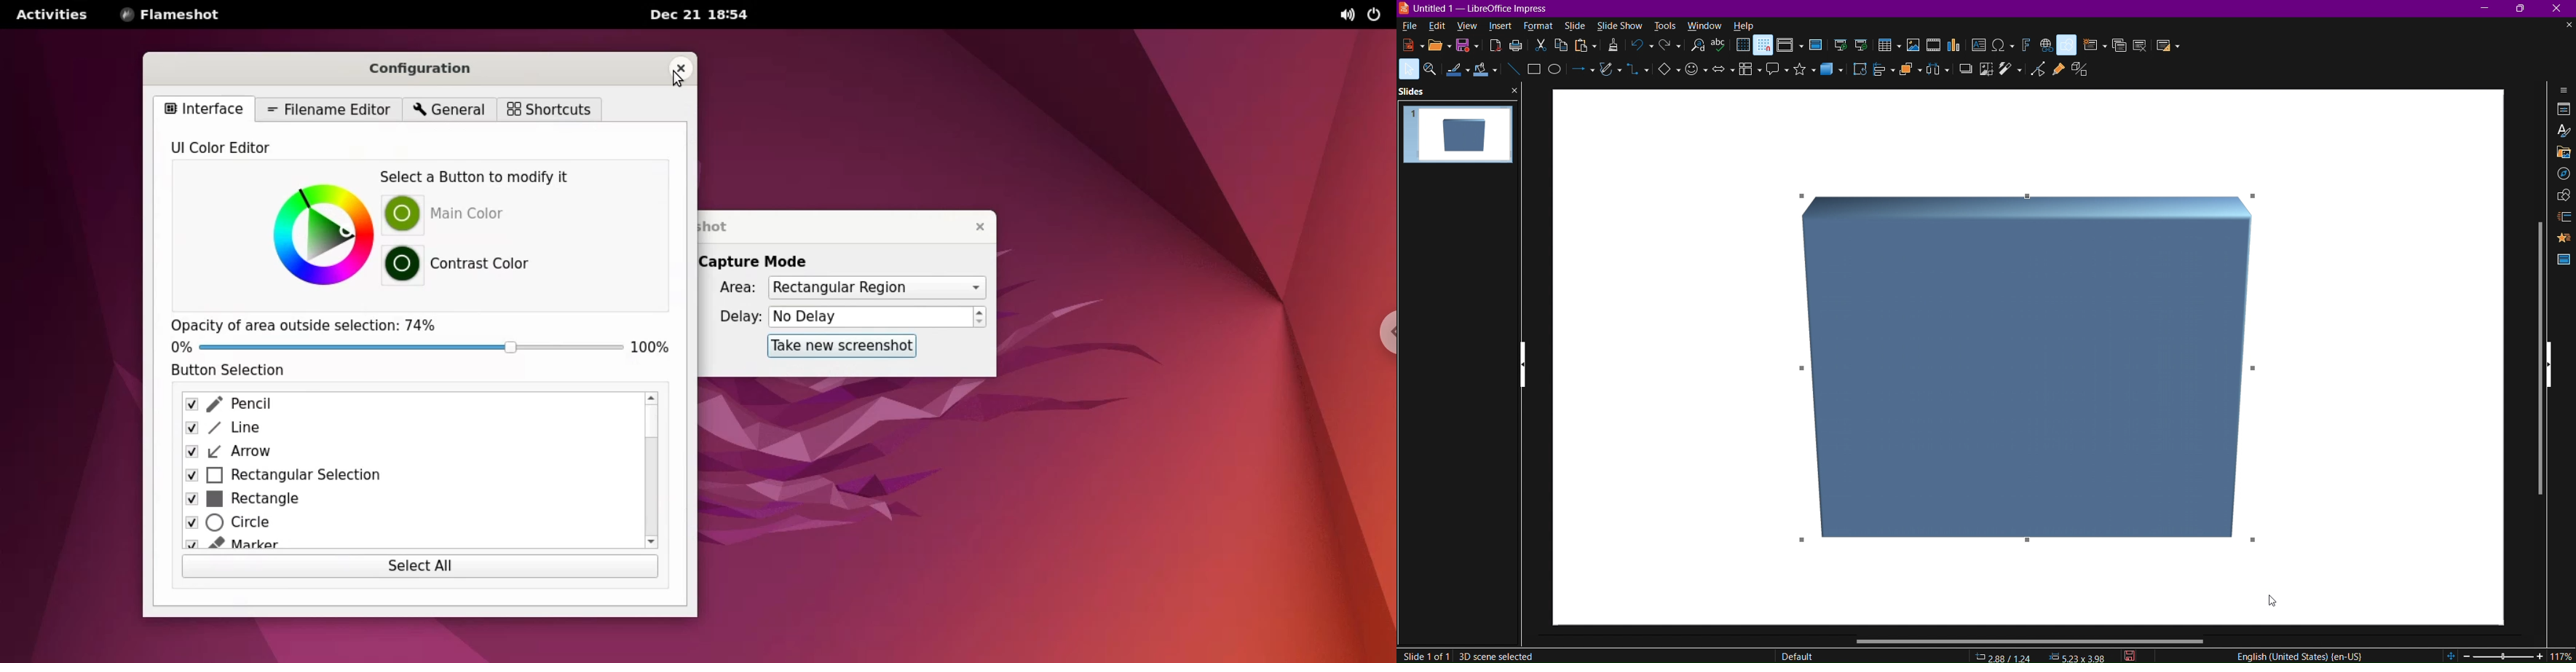 This screenshot has width=2576, height=672. What do you see at coordinates (1408, 44) in the screenshot?
I see `New` at bounding box center [1408, 44].